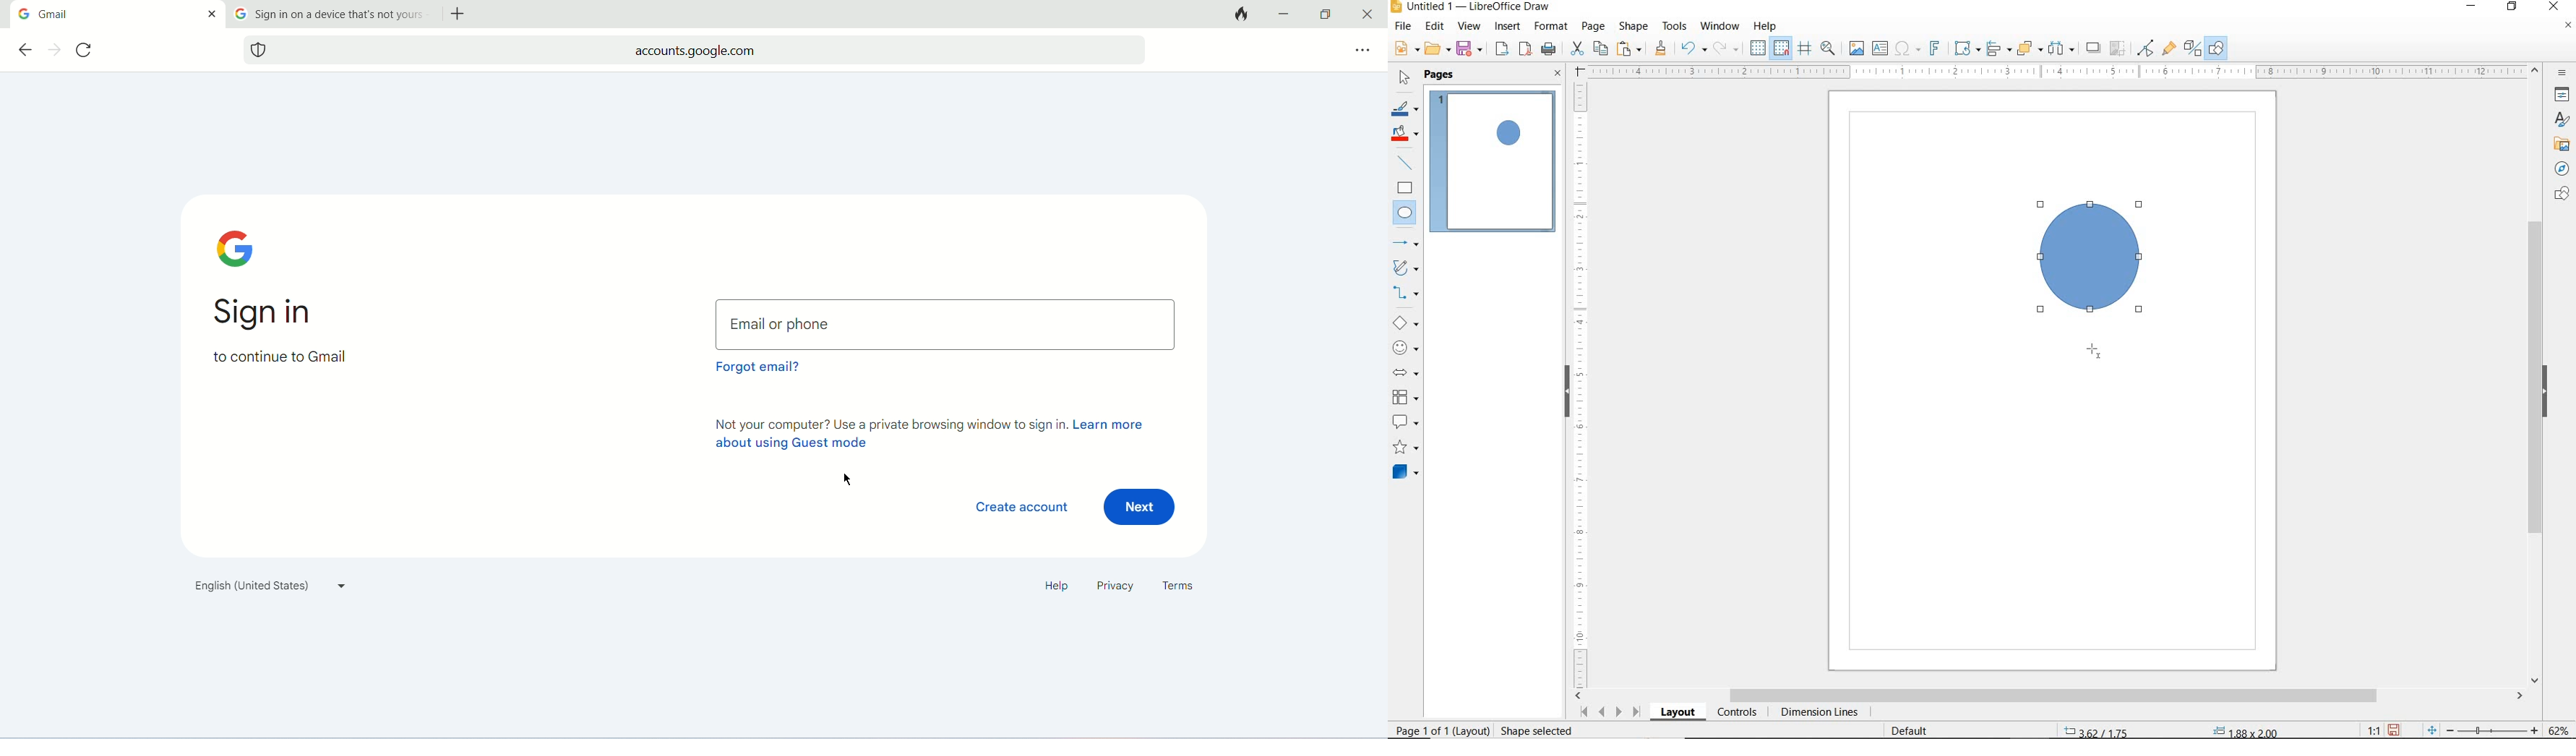 Image resolution: width=2576 pixels, height=756 pixels. Describe the element at coordinates (1933, 48) in the screenshot. I see `INSERT FONTWORK TEXT` at that location.